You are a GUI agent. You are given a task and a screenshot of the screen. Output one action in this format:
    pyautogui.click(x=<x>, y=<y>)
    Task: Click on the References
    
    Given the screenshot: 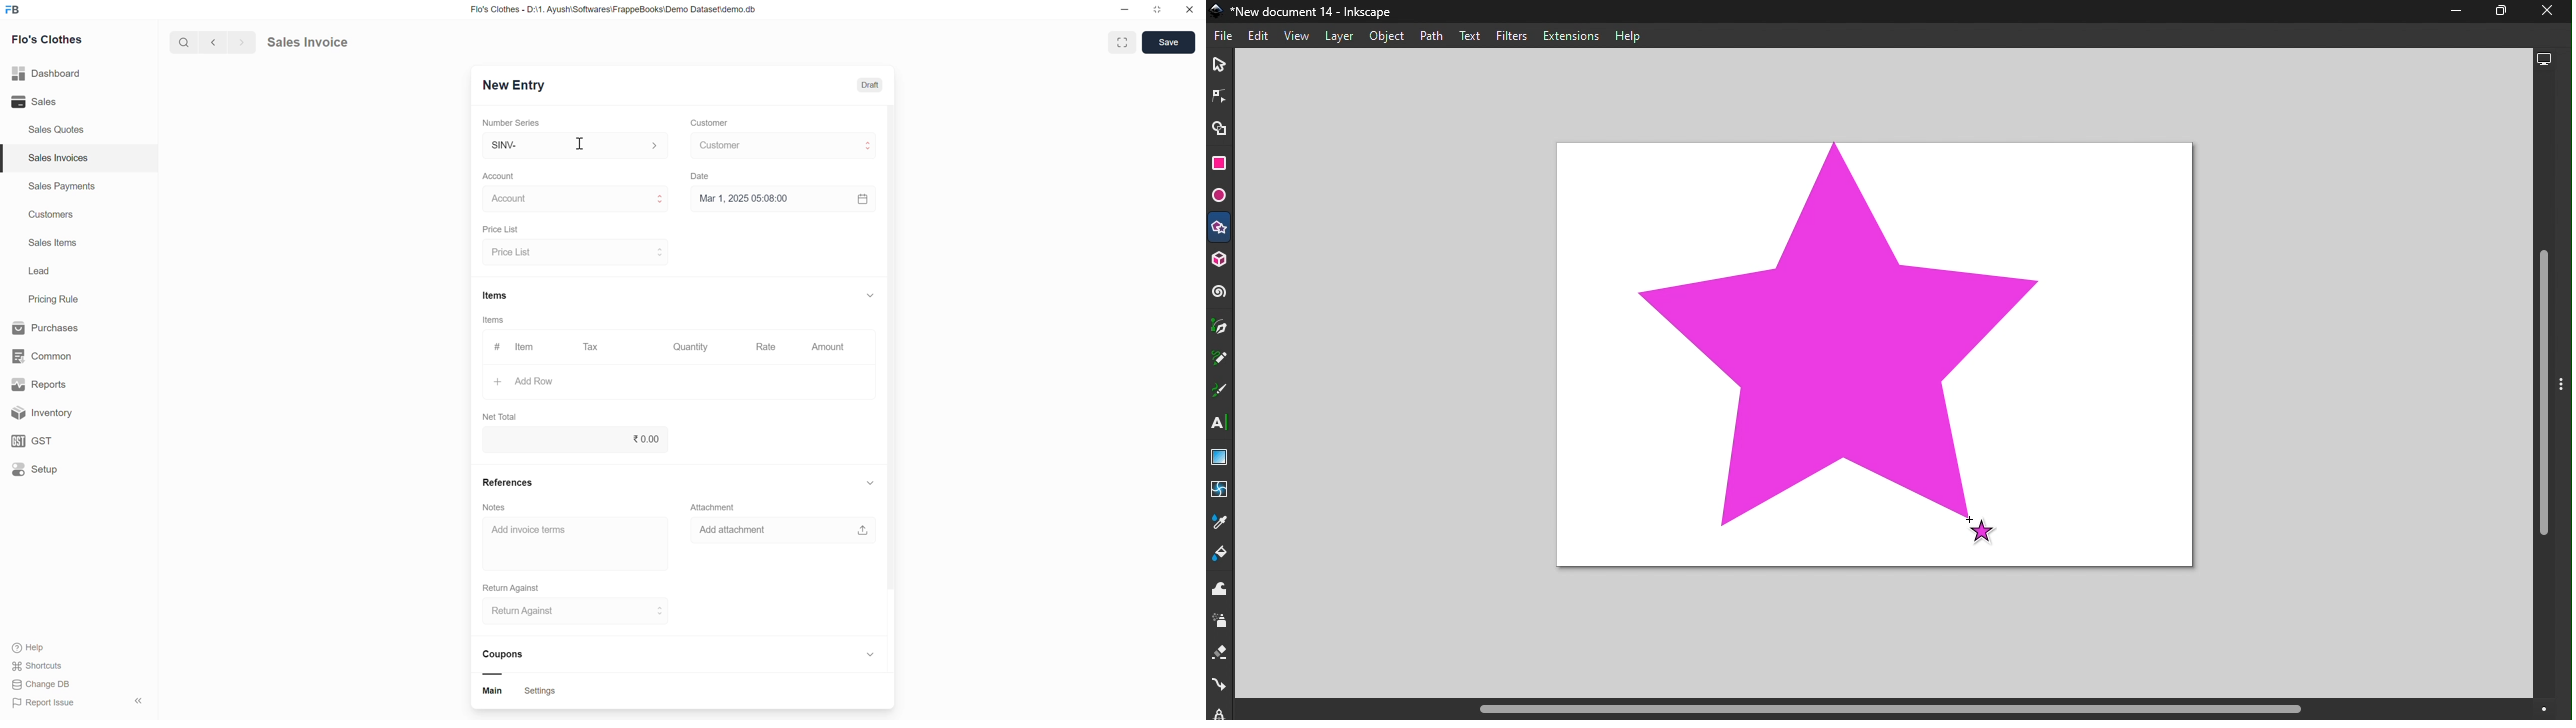 What is the action you would take?
    pyautogui.click(x=508, y=480)
    